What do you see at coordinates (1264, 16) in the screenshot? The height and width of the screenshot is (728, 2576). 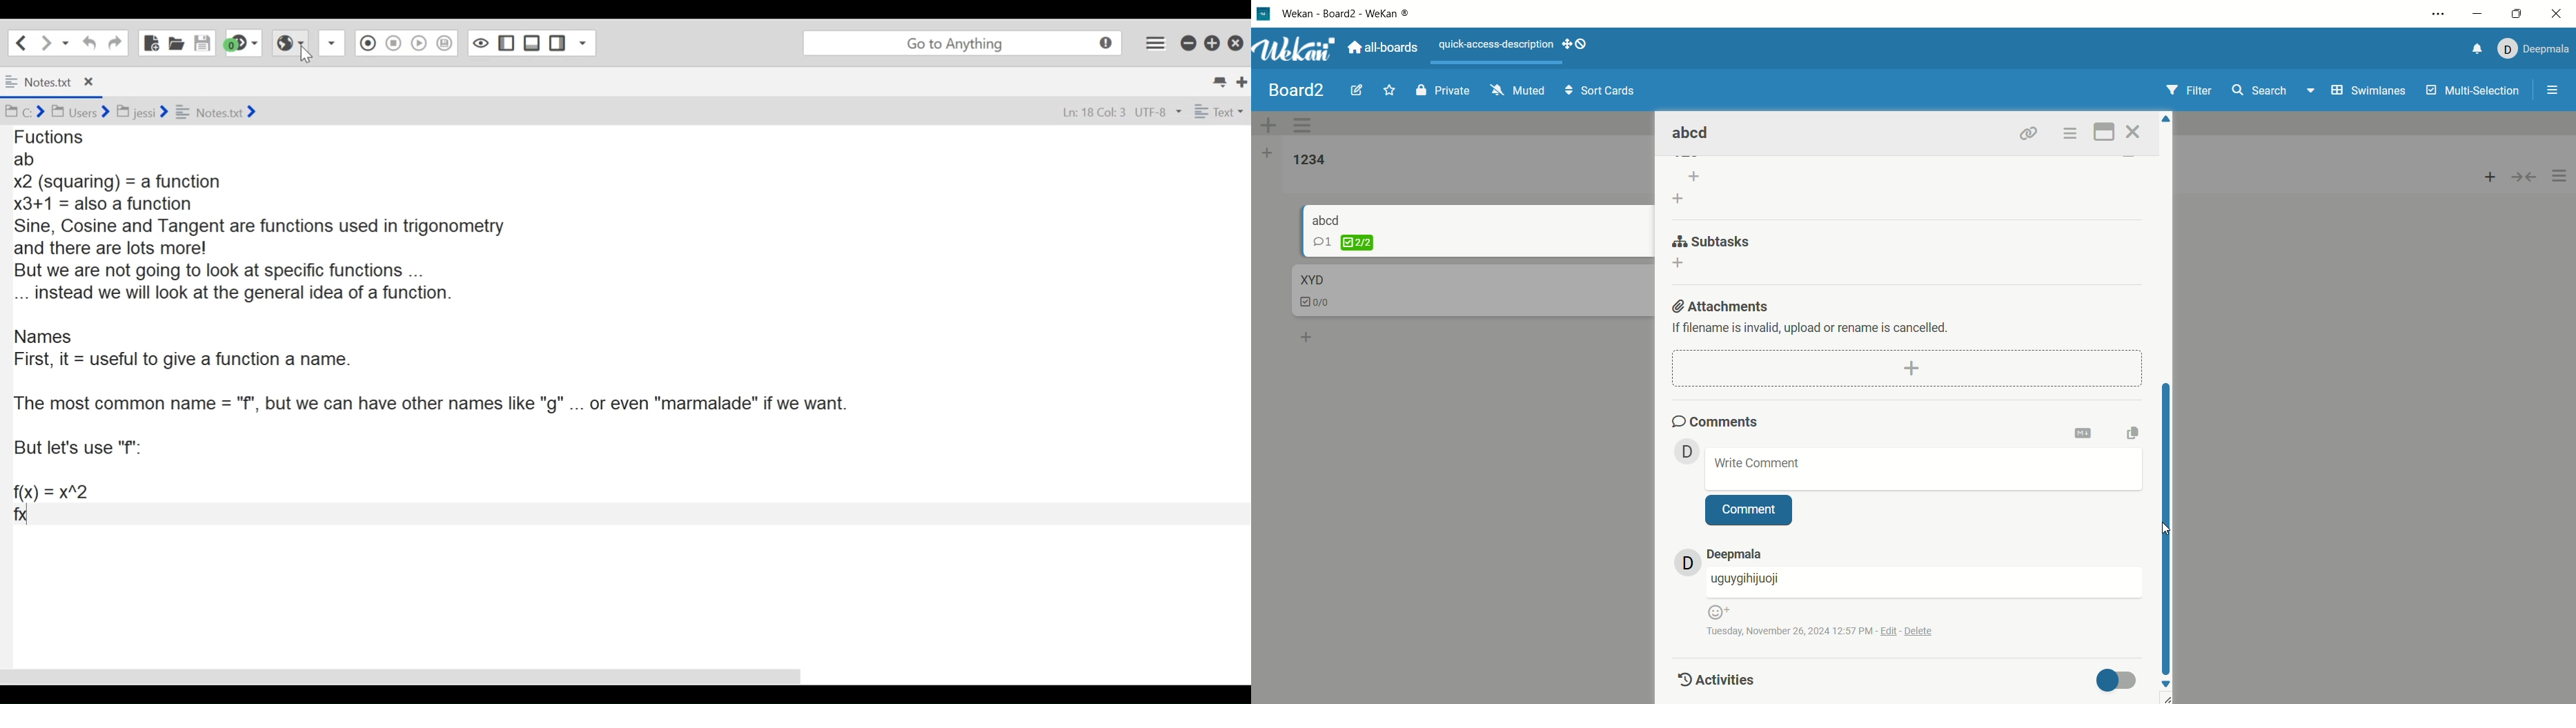 I see `logo` at bounding box center [1264, 16].